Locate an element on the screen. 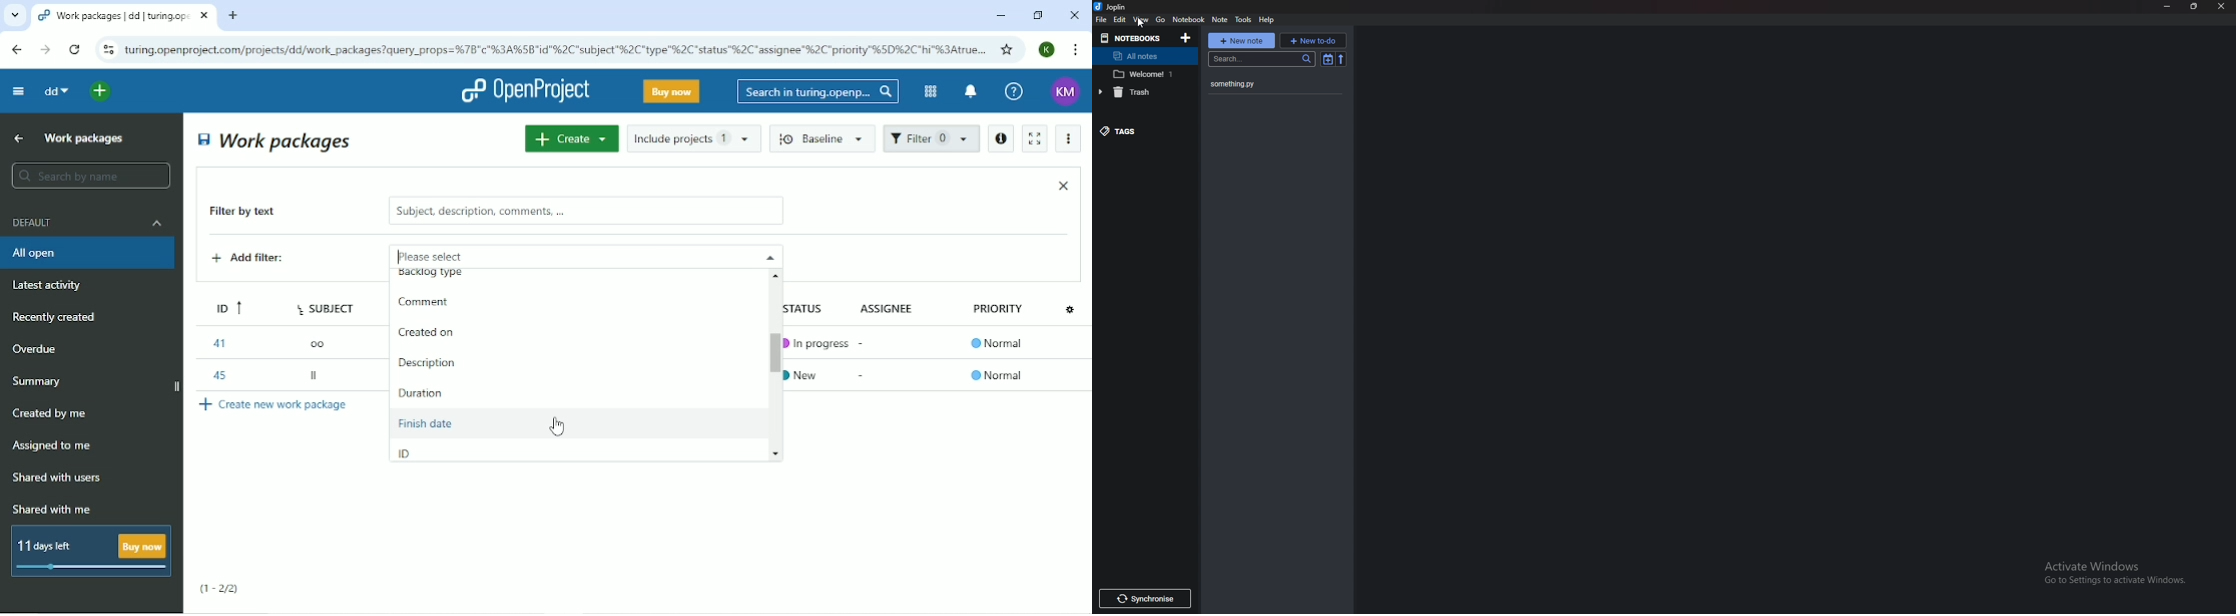  Resize is located at coordinates (2194, 7).